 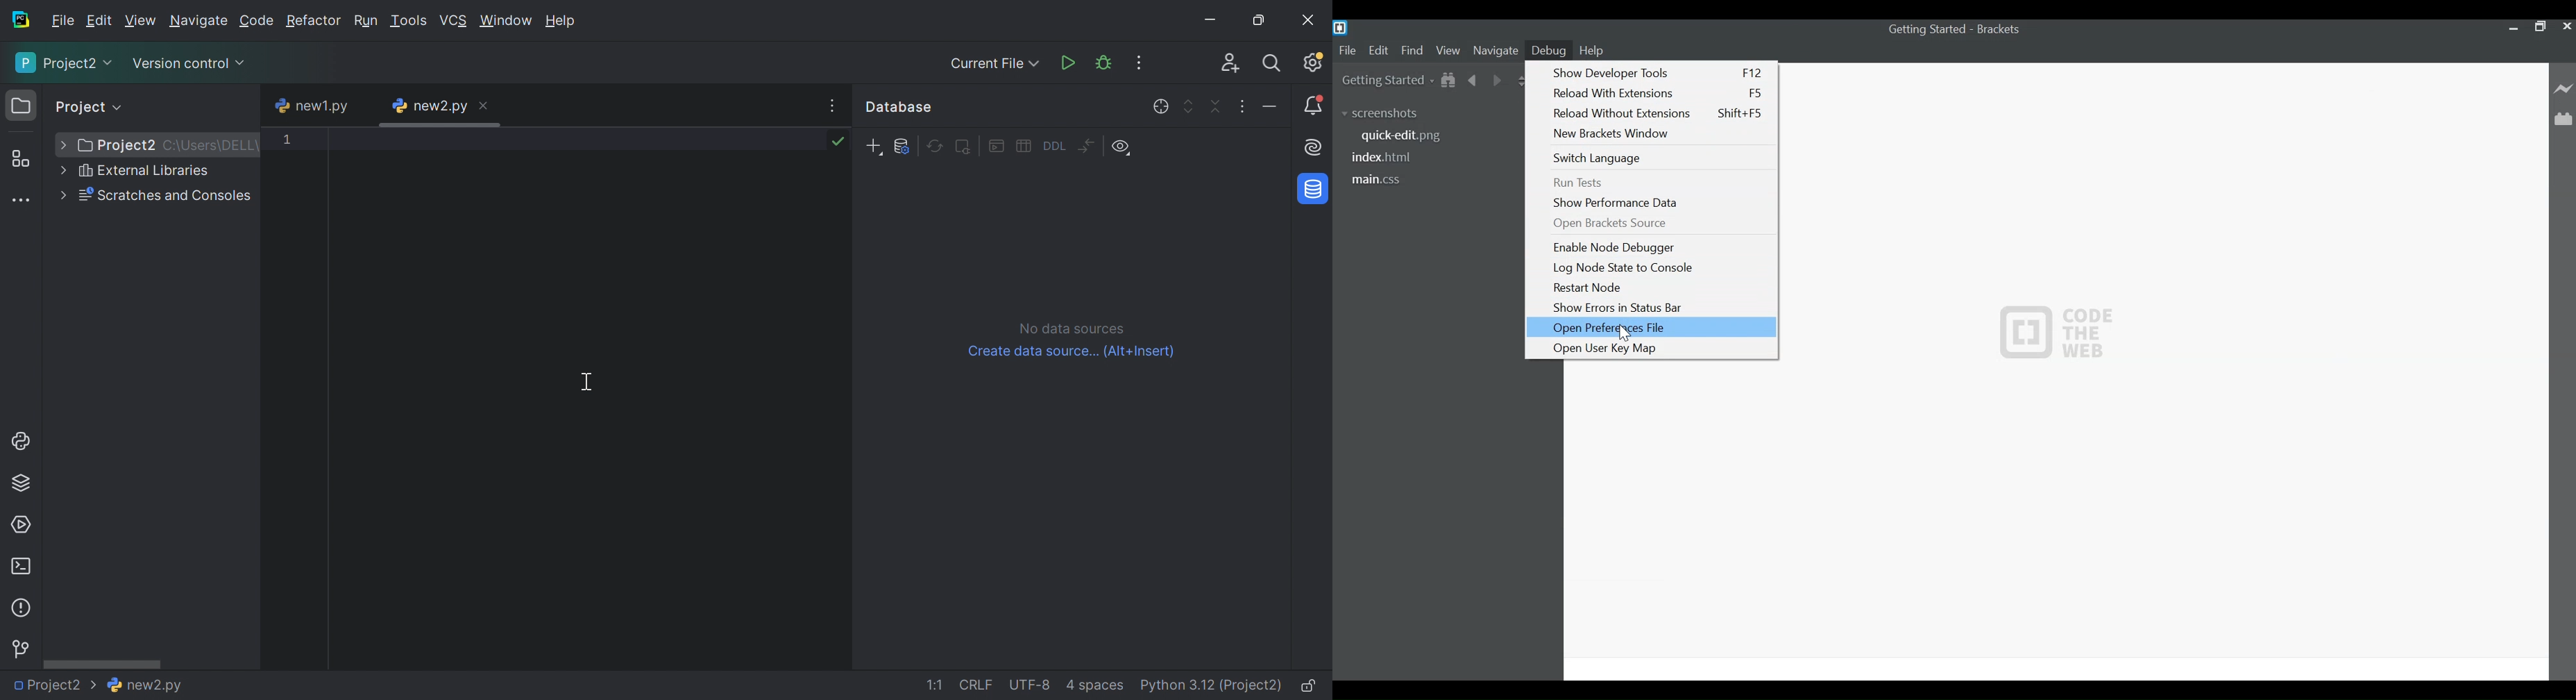 What do you see at coordinates (1656, 113) in the screenshot?
I see `Reload Without Extensions` at bounding box center [1656, 113].